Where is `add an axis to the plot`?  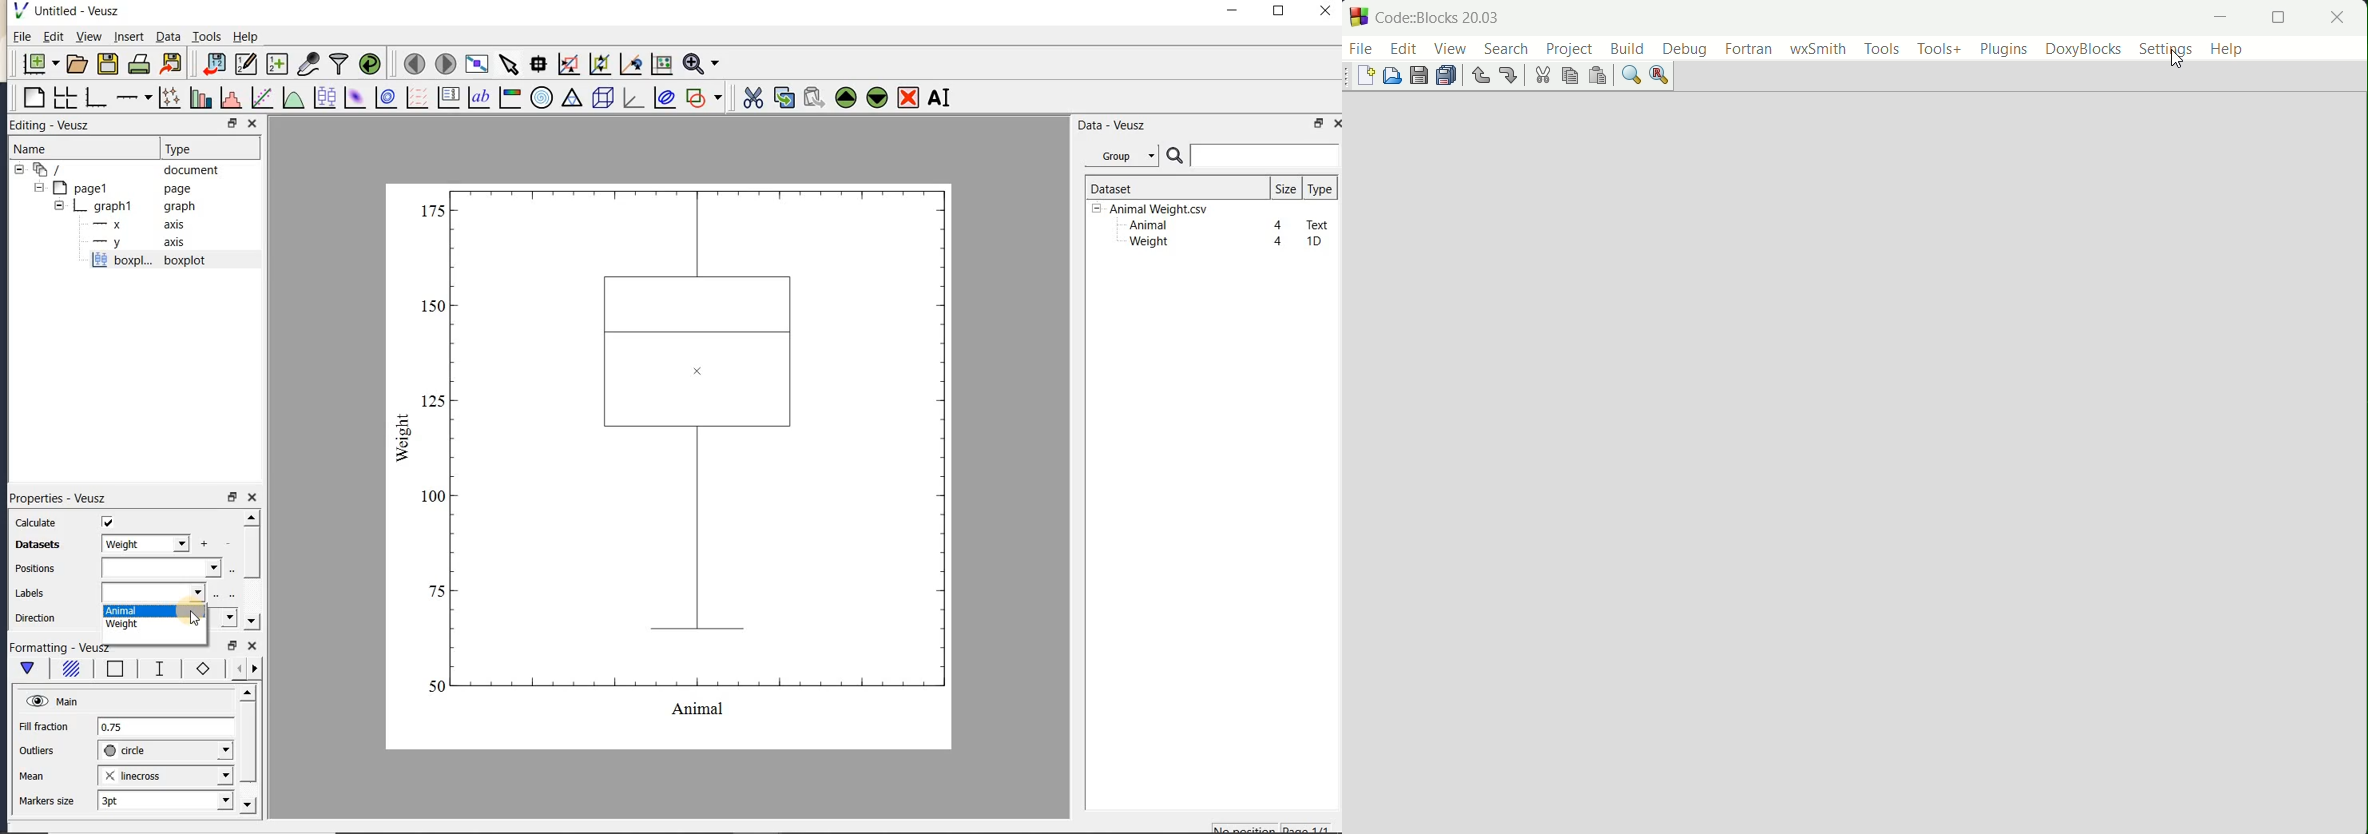 add an axis to the plot is located at coordinates (133, 97).